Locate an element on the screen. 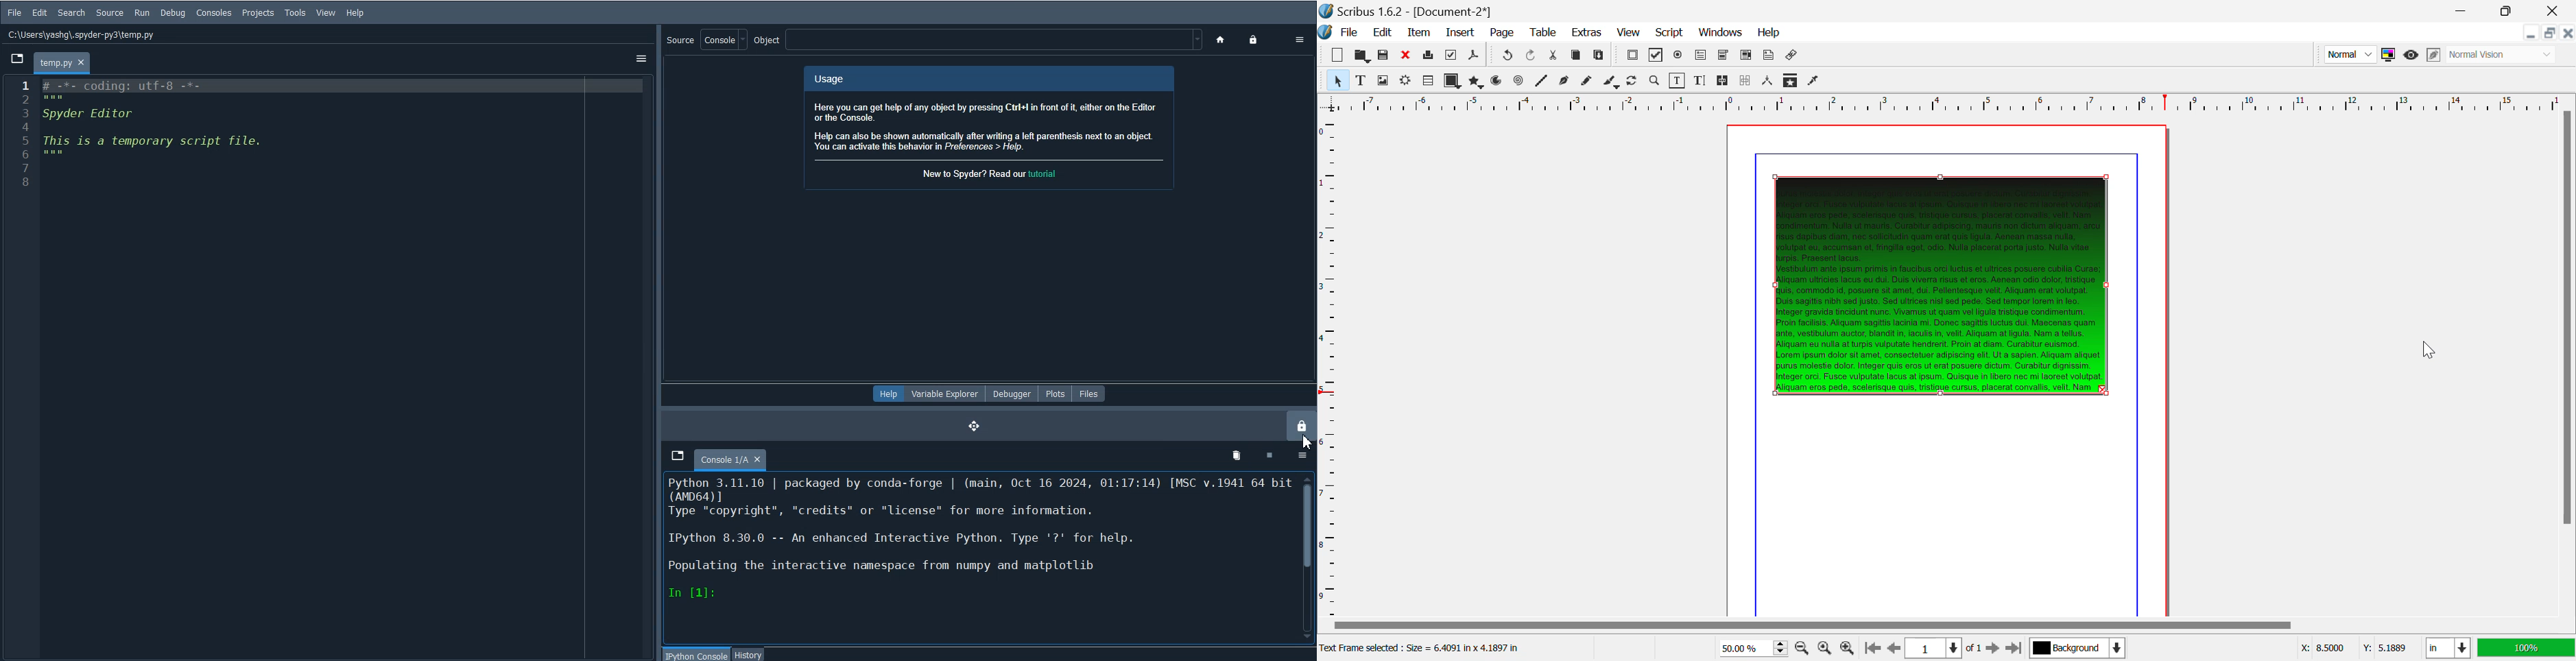 The height and width of the screenshot is (672, 2576). Help is located at coordinates (887, 393).